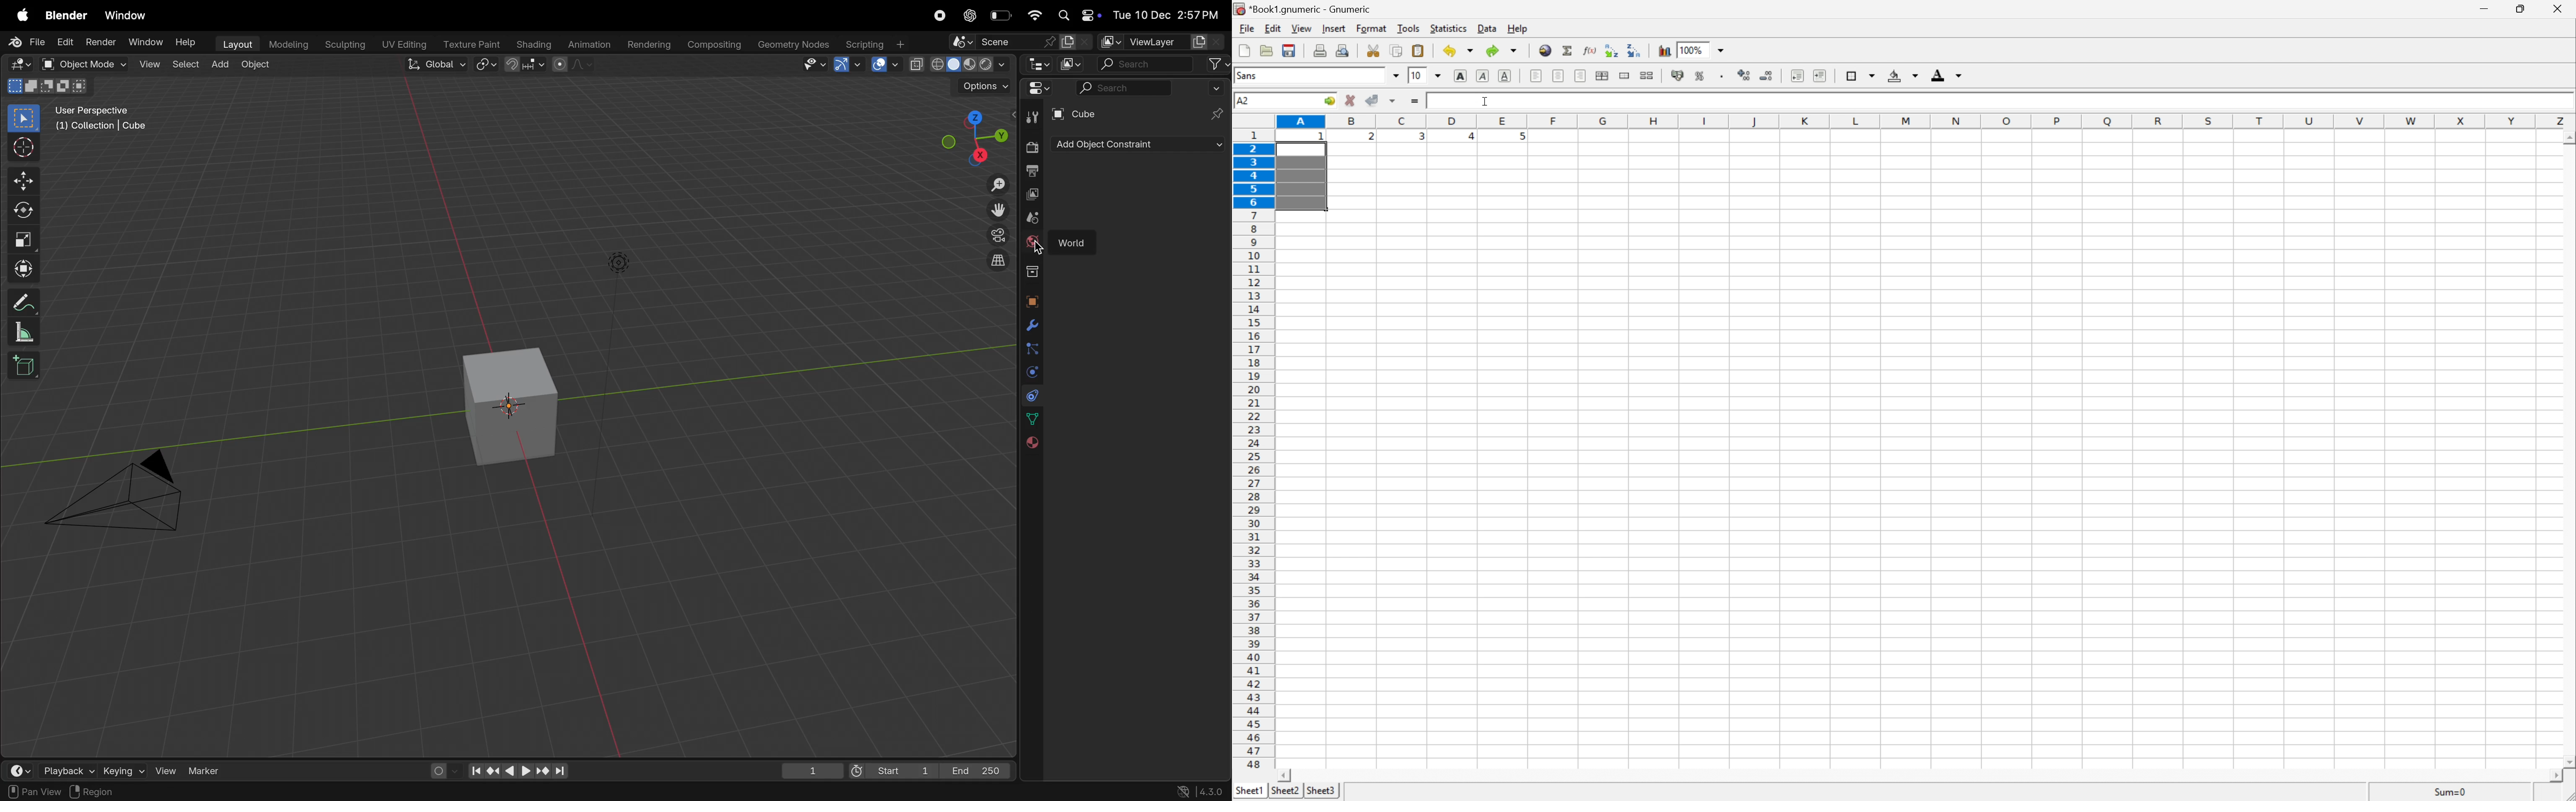 Image resolution: width=2576 pixels, height=812 pixels. What do you see at coordinates (1287, 776) in the screenshot?
I see `scroll left` at bounding box center [1287, 776].